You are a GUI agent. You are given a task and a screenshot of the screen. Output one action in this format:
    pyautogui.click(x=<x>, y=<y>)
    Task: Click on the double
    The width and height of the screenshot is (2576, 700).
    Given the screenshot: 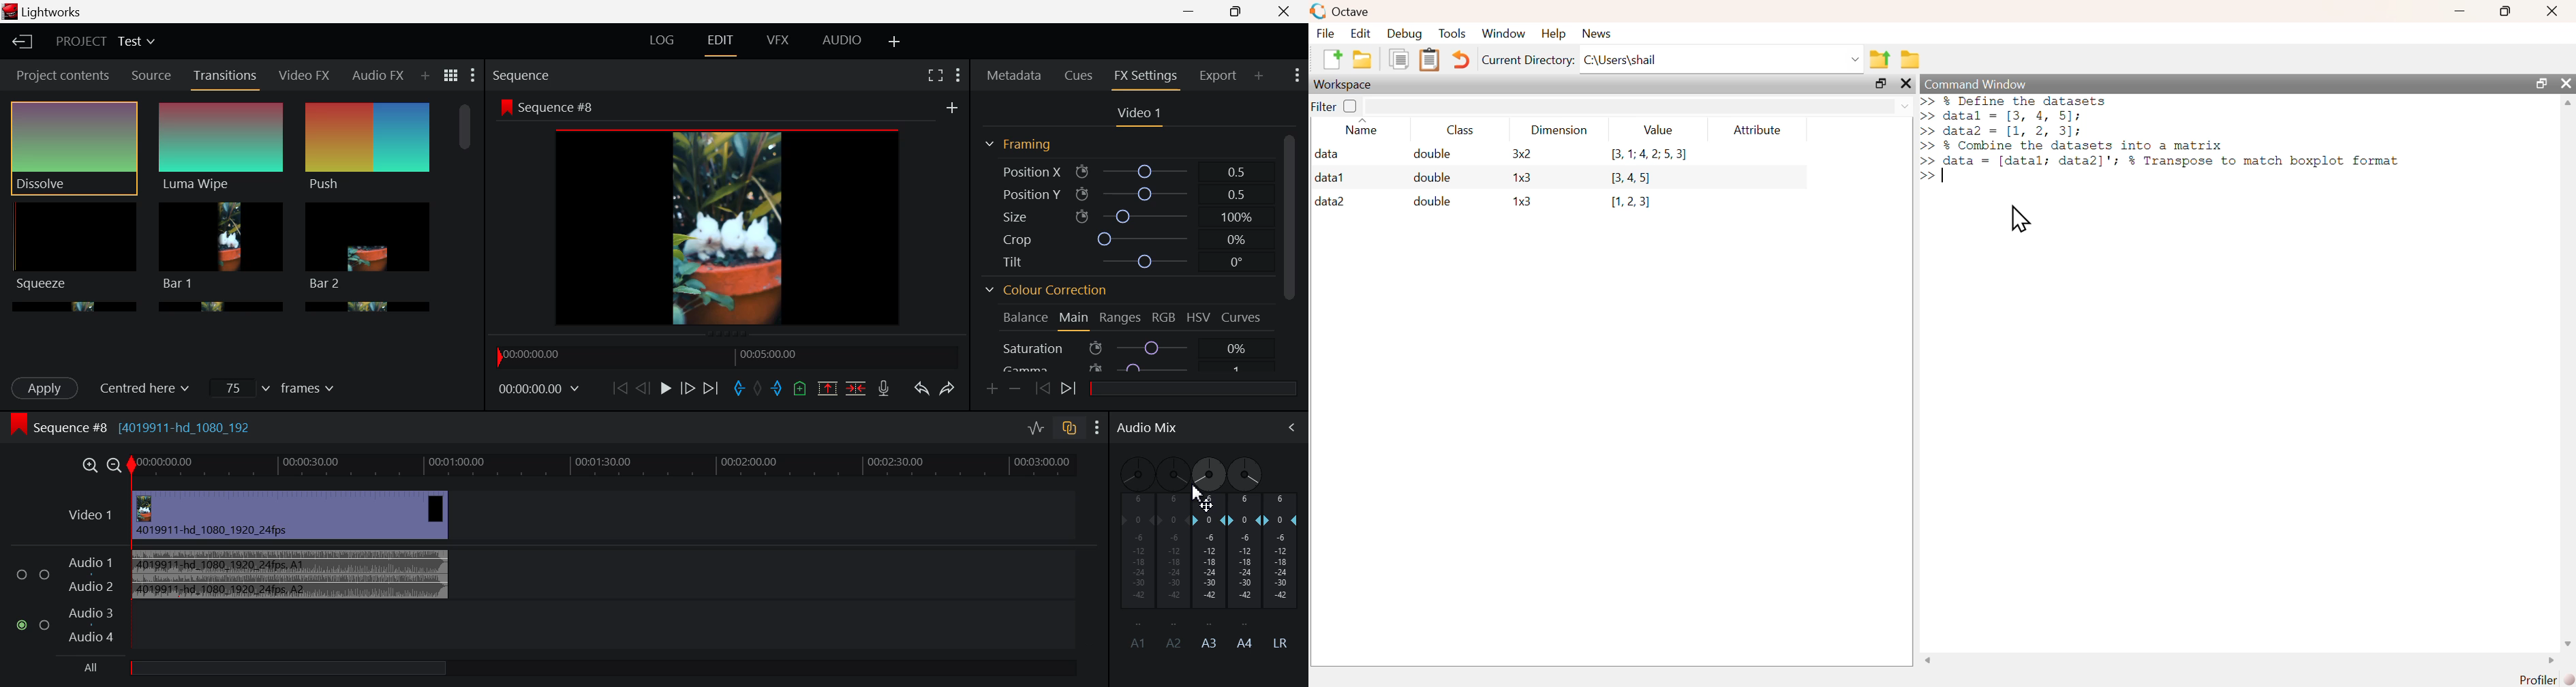 What is the action you would take?
    pyautogui.click(x=1431, y=201)
    